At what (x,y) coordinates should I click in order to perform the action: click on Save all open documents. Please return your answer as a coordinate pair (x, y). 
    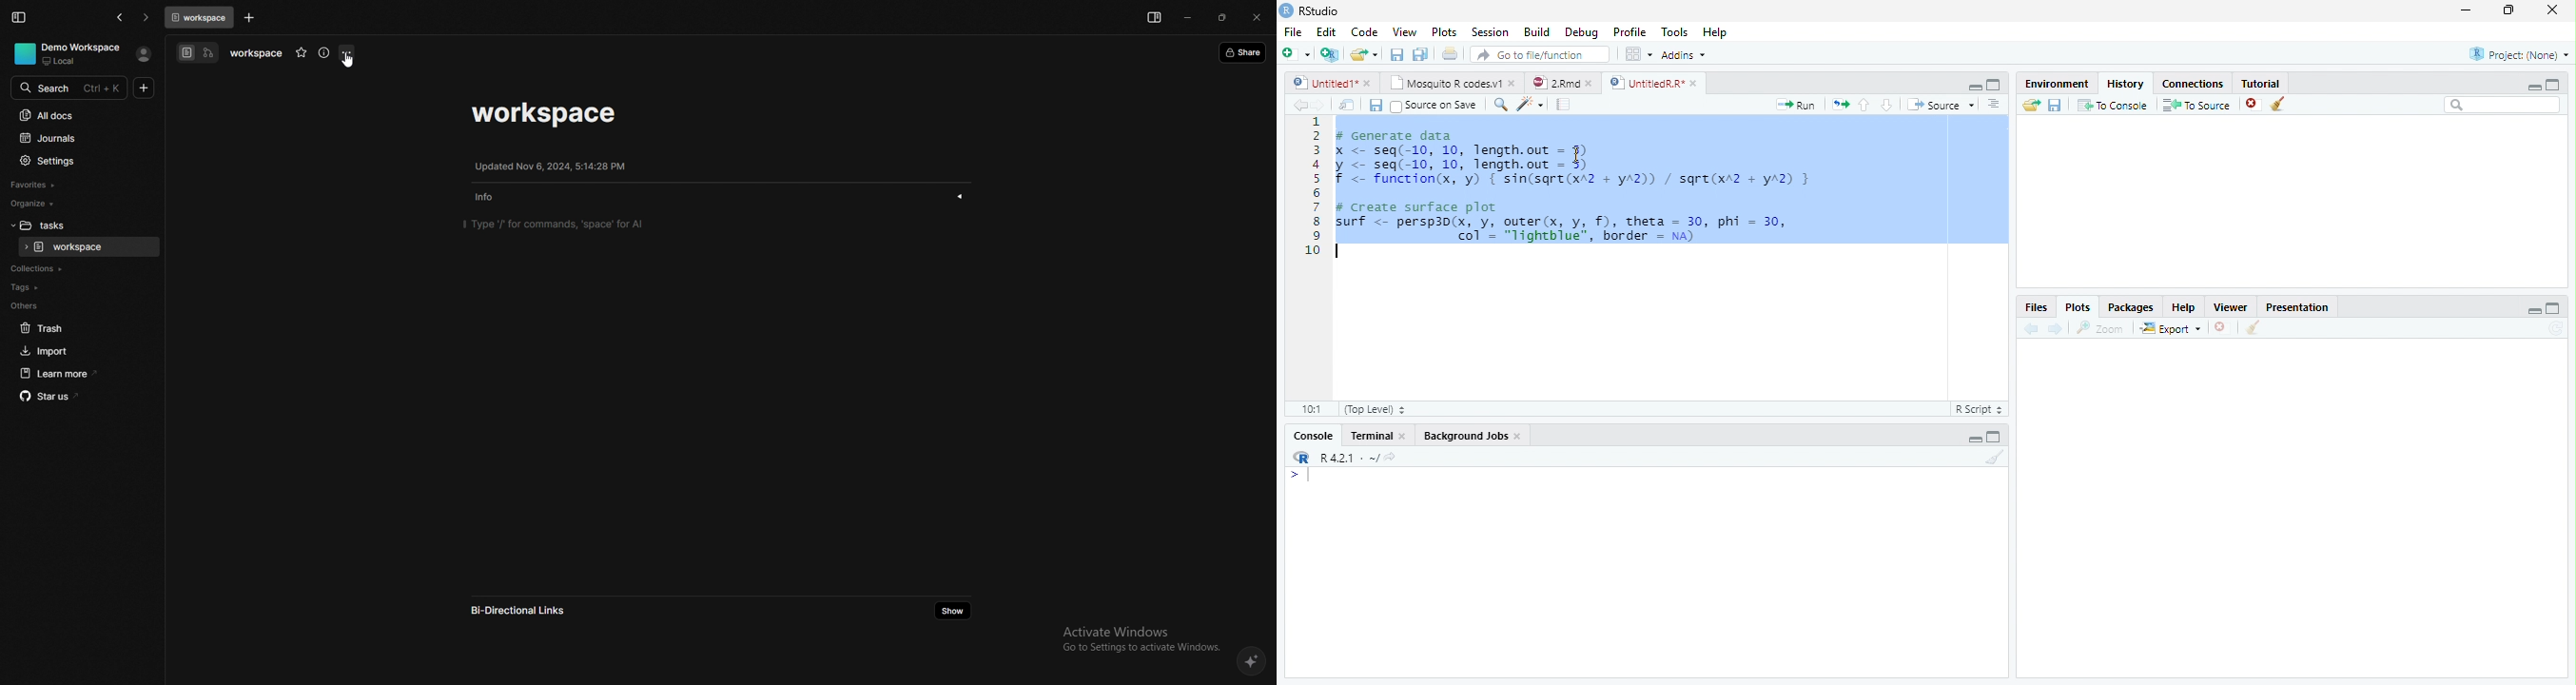
    Looking at the image, I should click on (1419, 53).